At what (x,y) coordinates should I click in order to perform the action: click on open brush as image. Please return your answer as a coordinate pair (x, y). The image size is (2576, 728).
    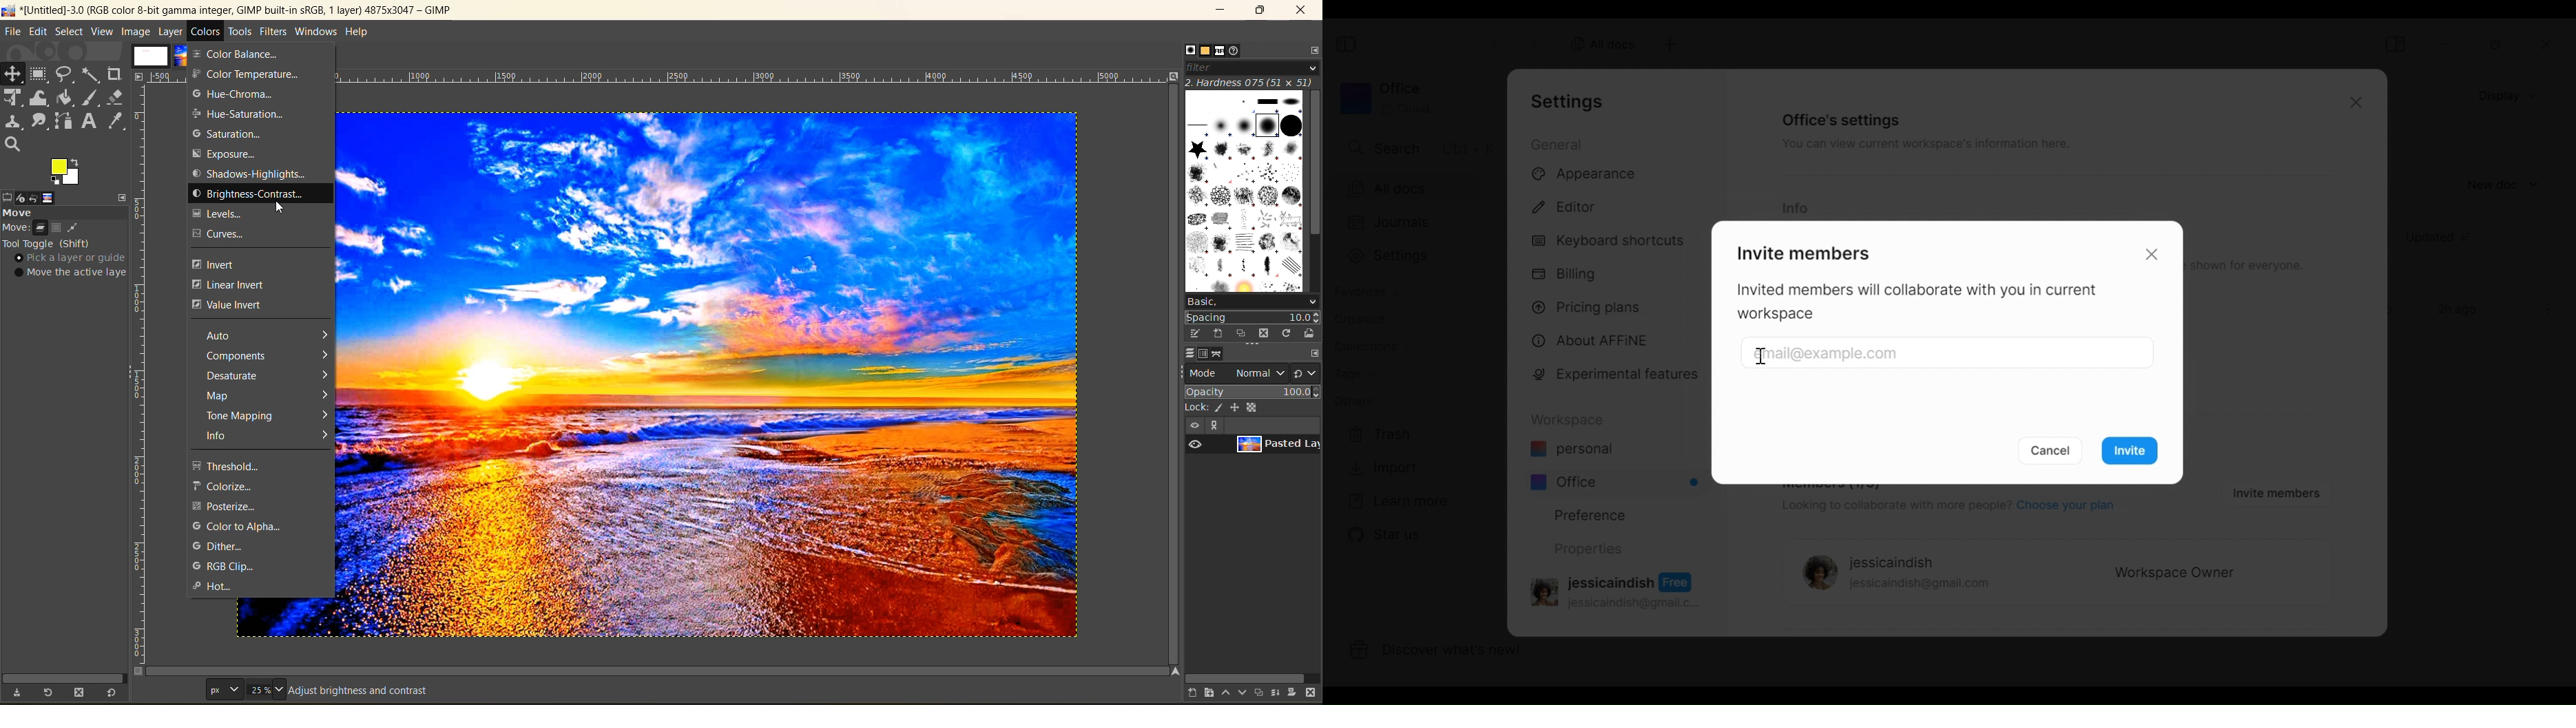
    Looking at the image, I should click on (1311, 334).